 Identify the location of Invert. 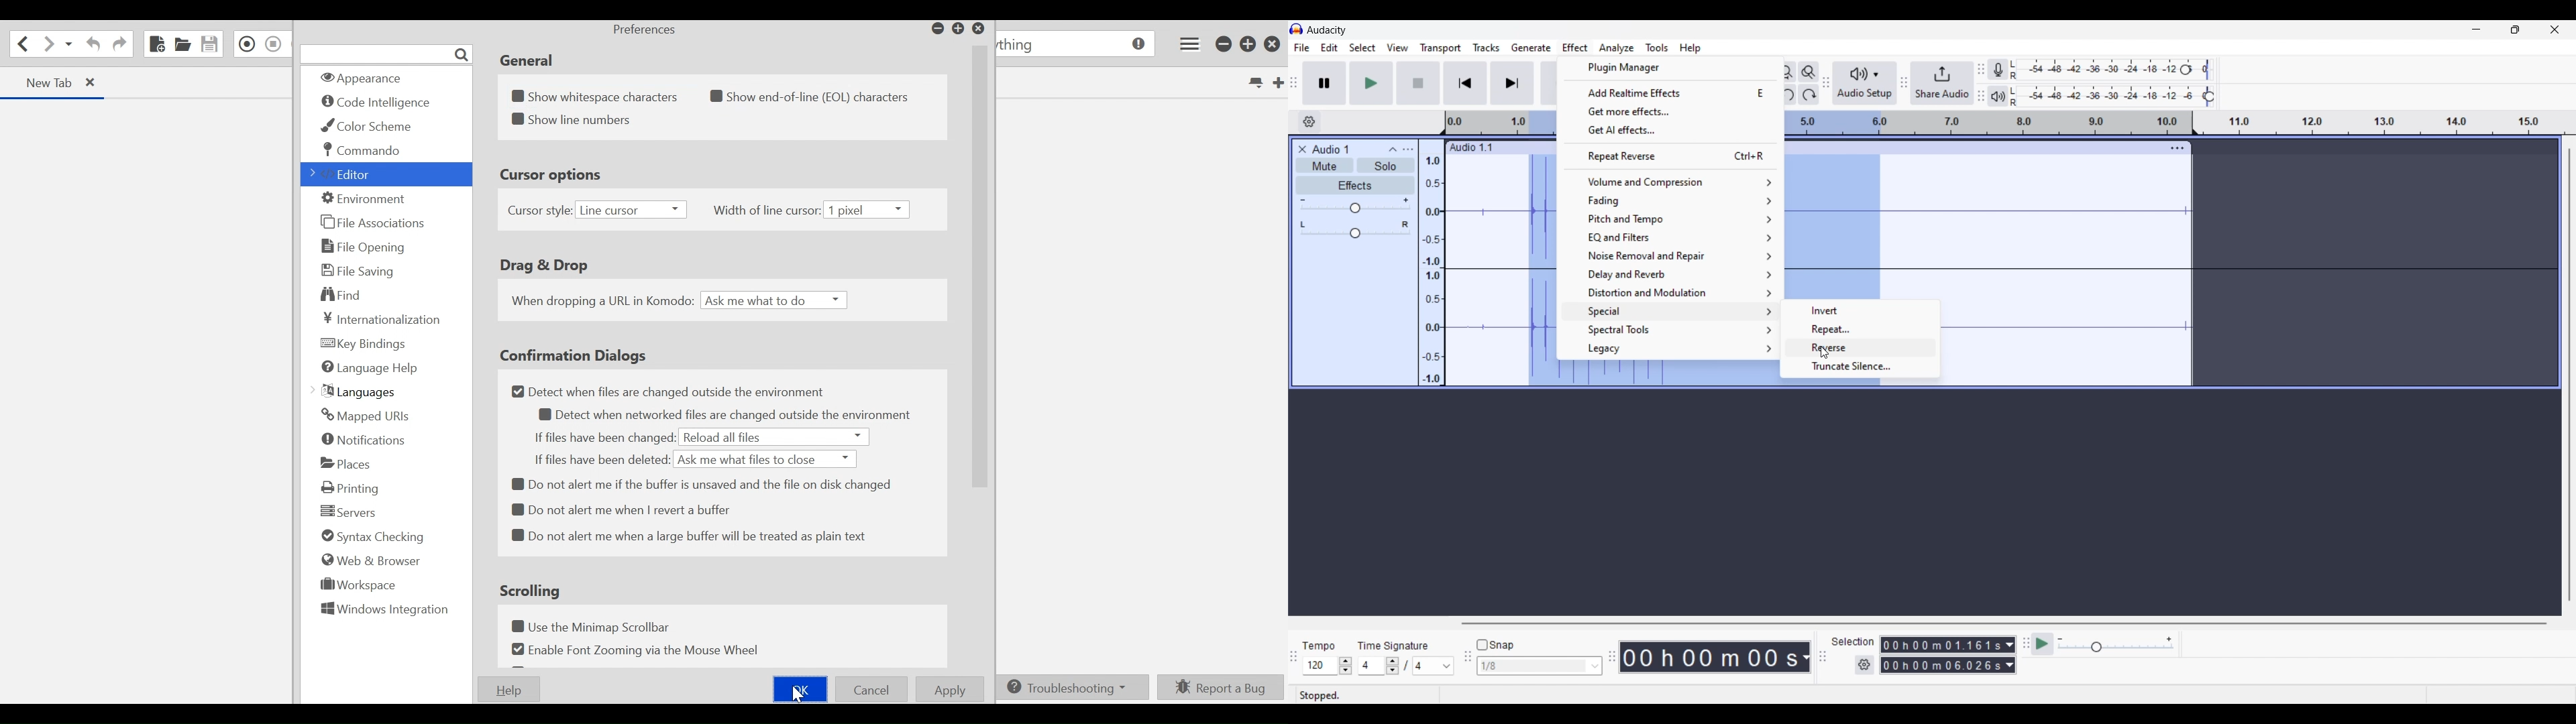
(1862, 310).